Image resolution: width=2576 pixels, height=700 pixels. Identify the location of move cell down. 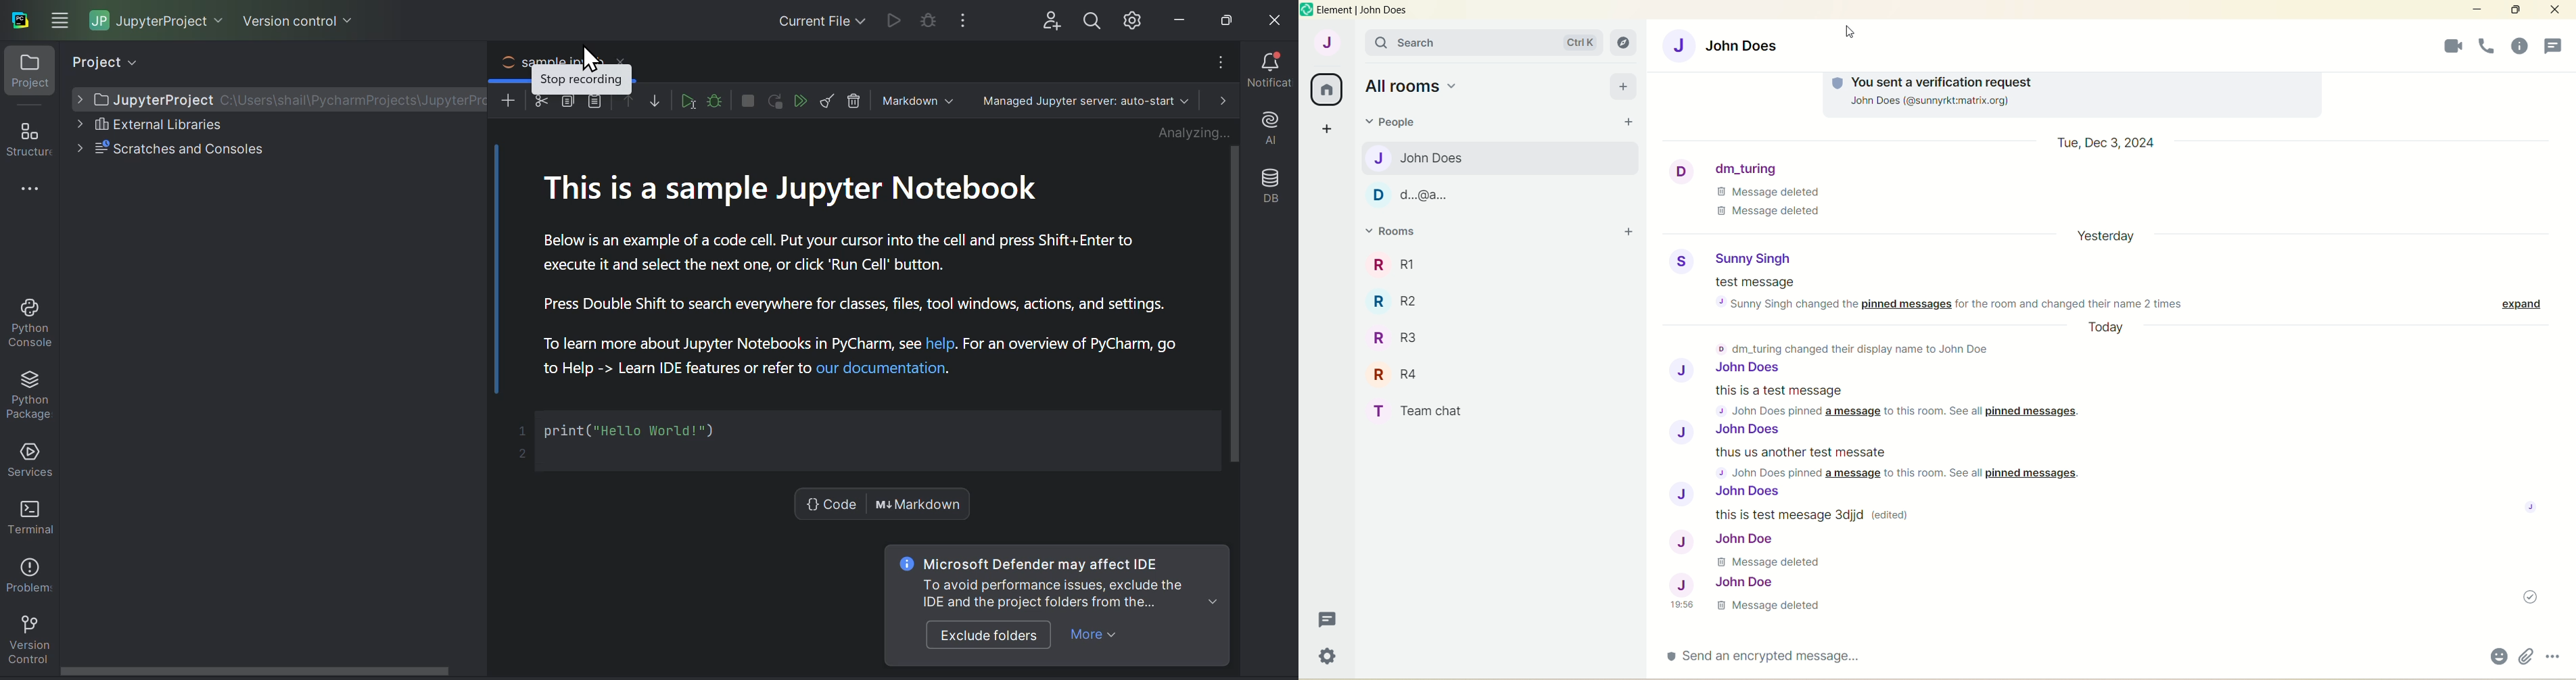
(655, 100).